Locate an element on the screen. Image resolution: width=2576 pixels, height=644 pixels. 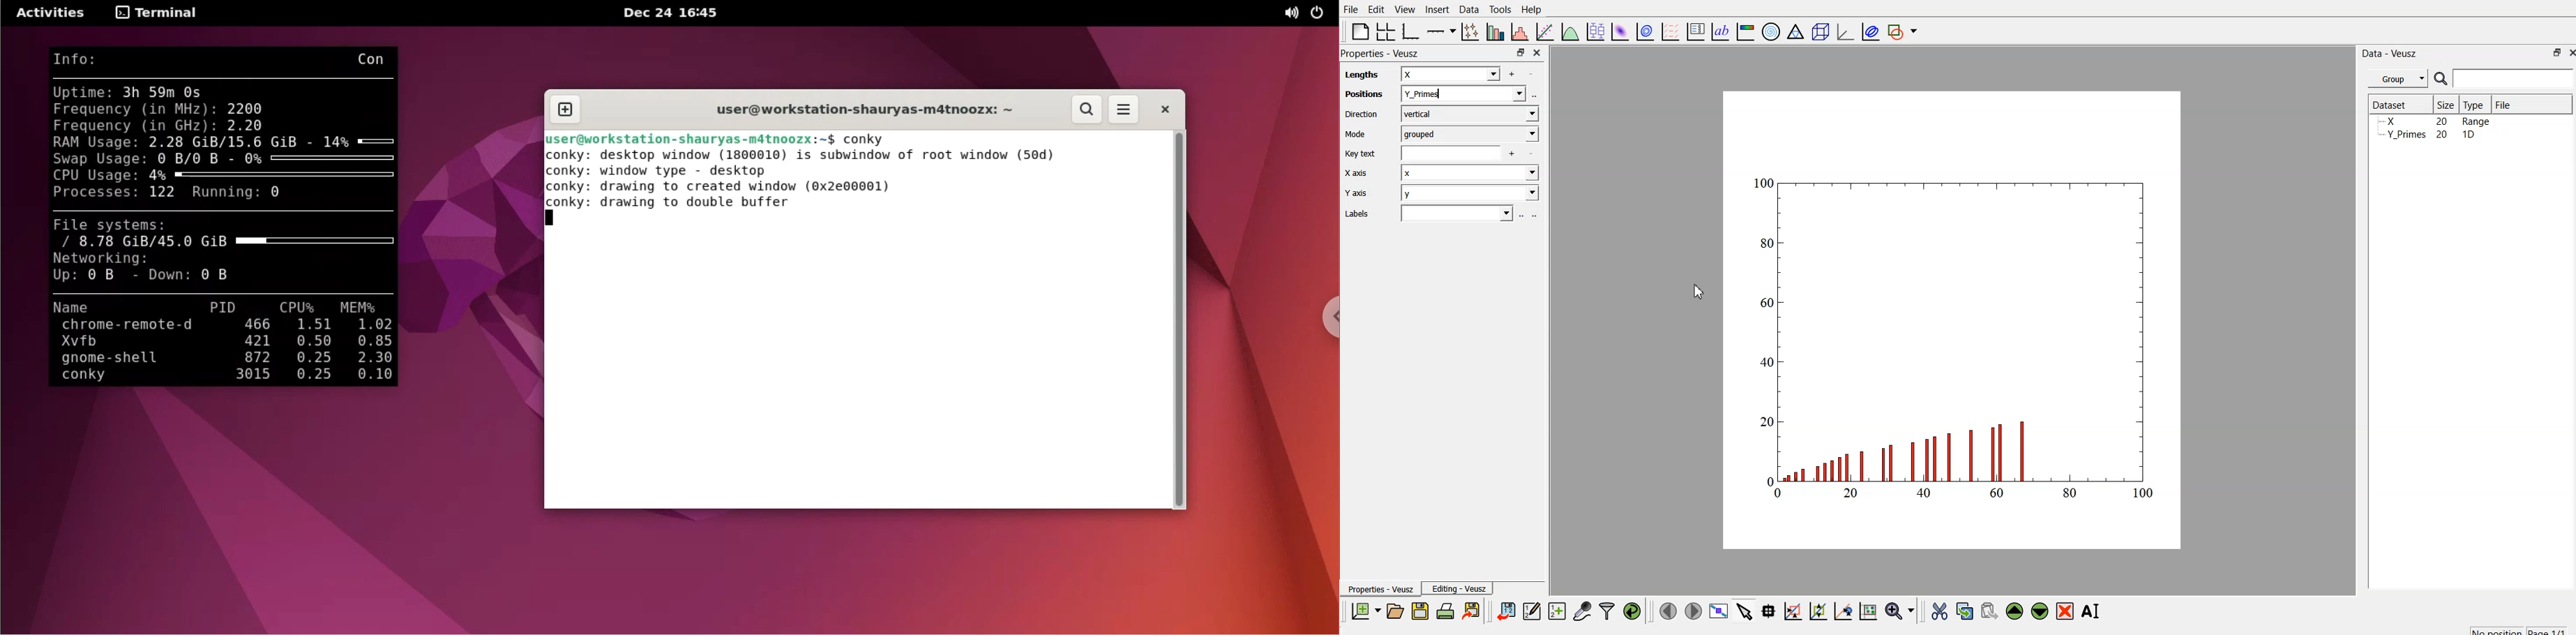
search icon is located at coordinates (2443, 80).